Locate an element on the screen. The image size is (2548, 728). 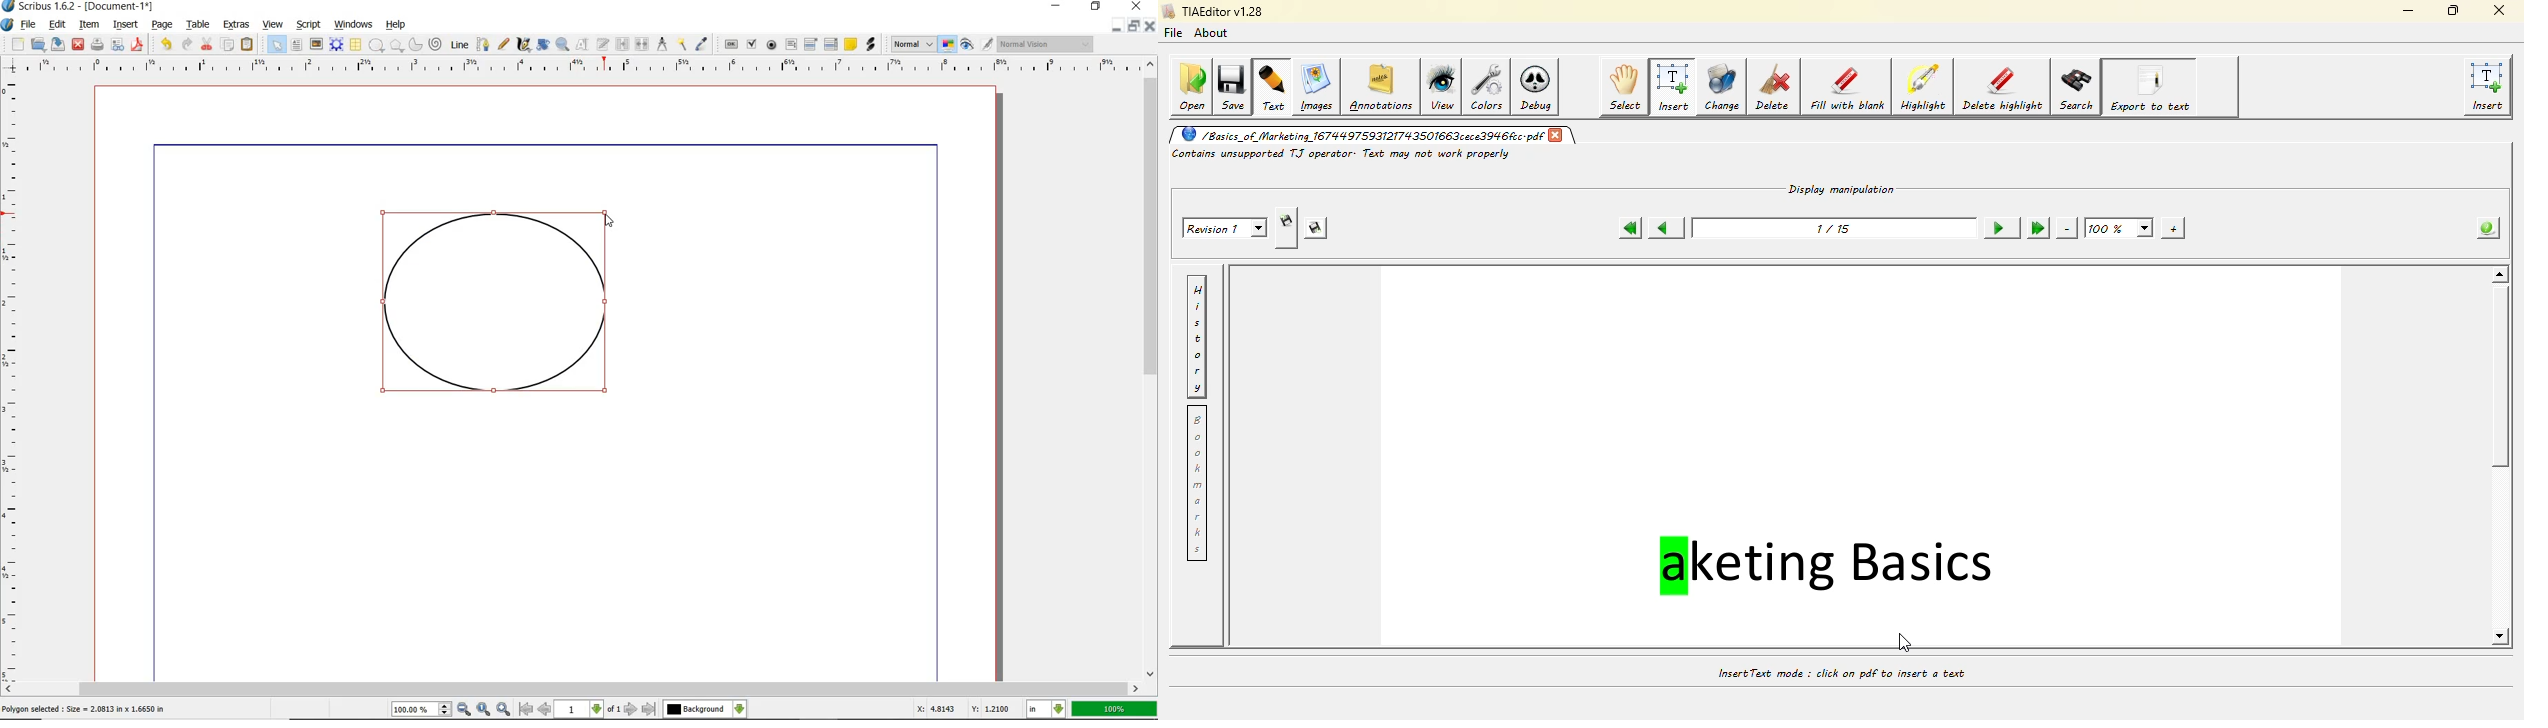
visual appearance of the display is located at coordinates (1046, 45).